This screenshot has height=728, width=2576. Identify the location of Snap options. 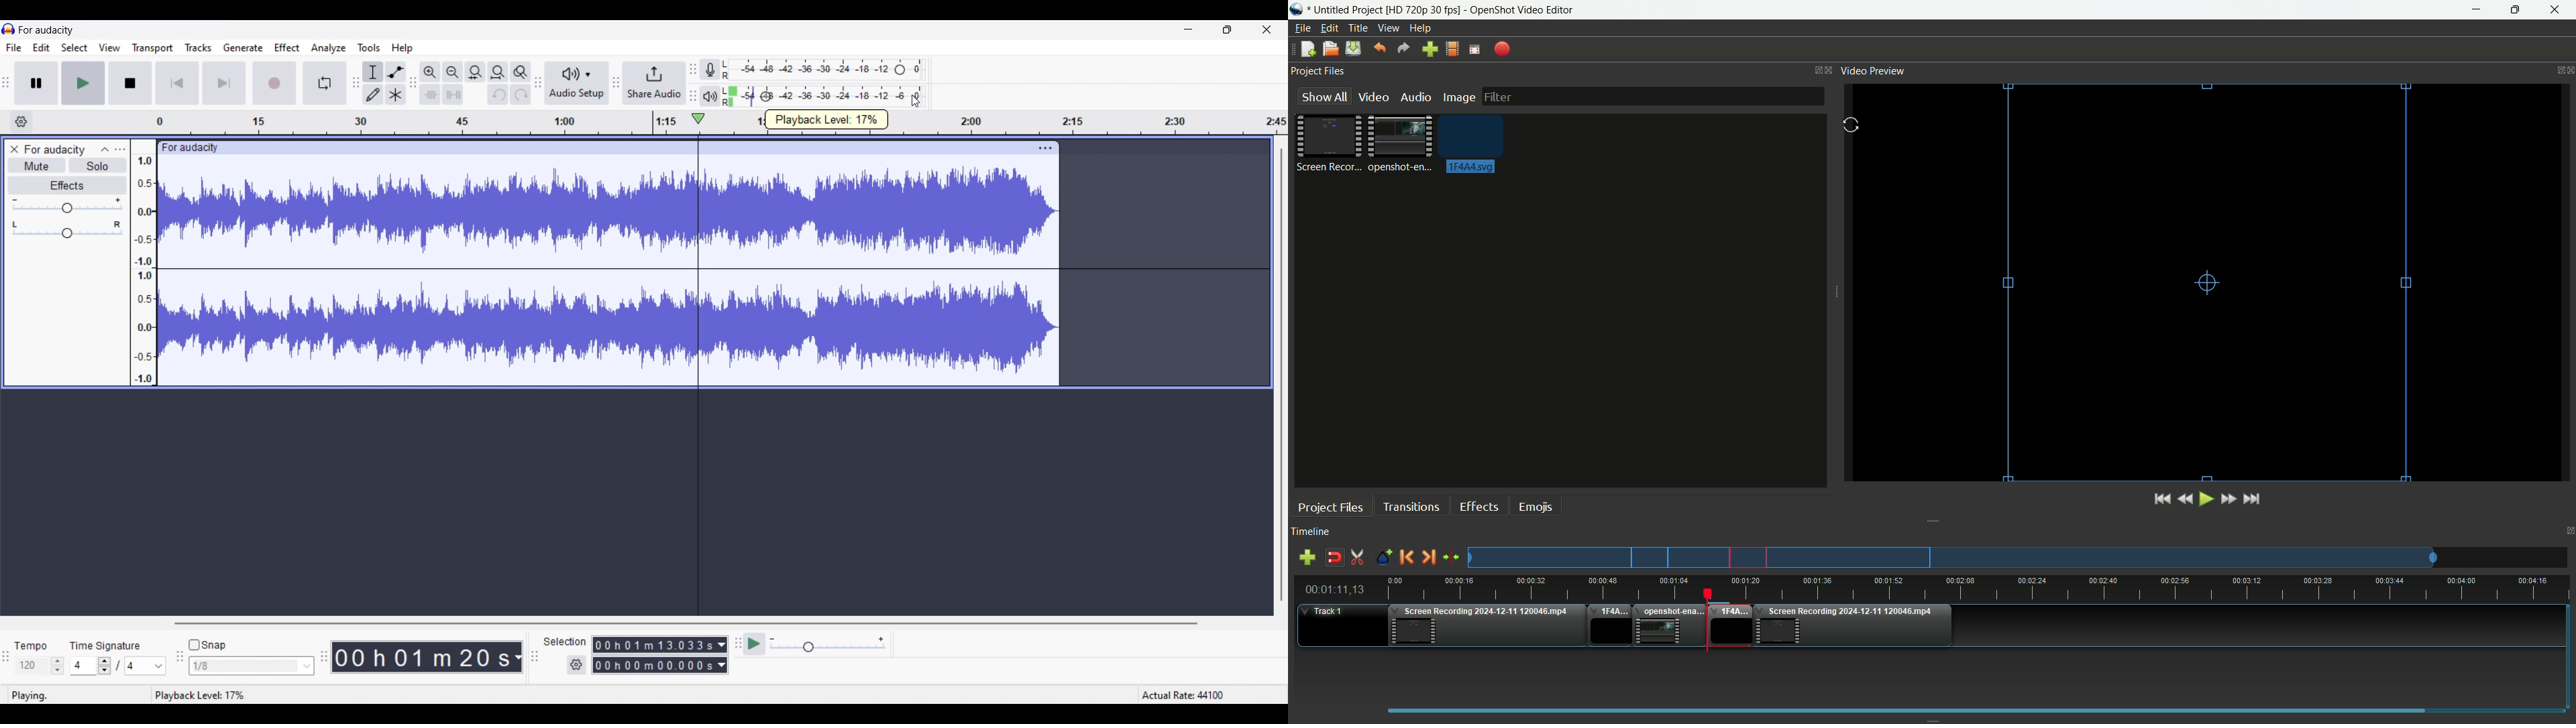
(252, 666).